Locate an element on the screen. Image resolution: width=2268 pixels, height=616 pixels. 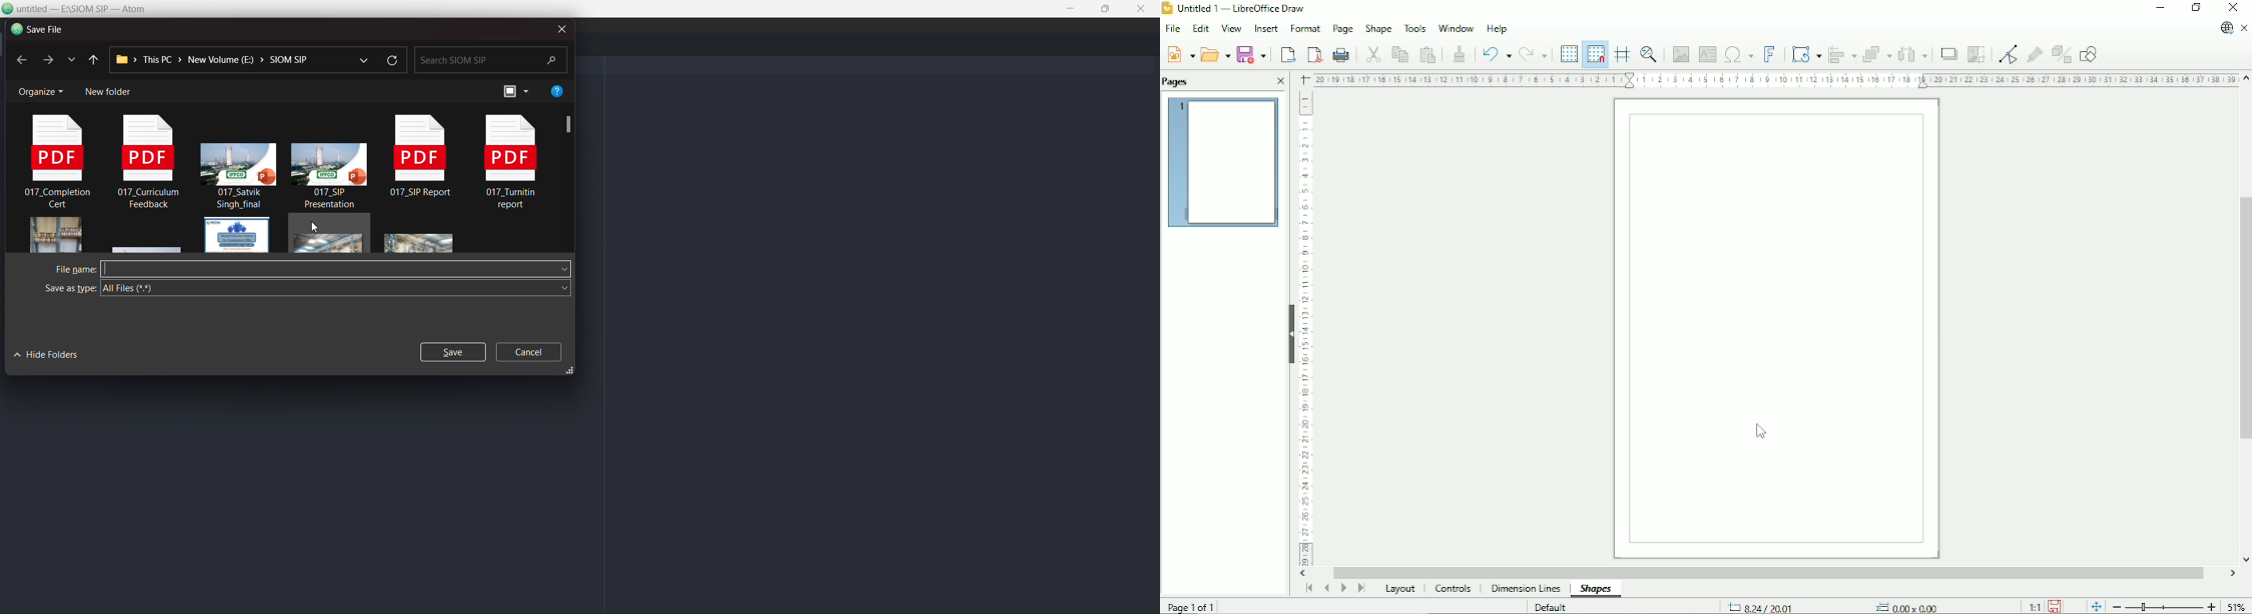
Snap to grid is located at coordinates (1595, 54).